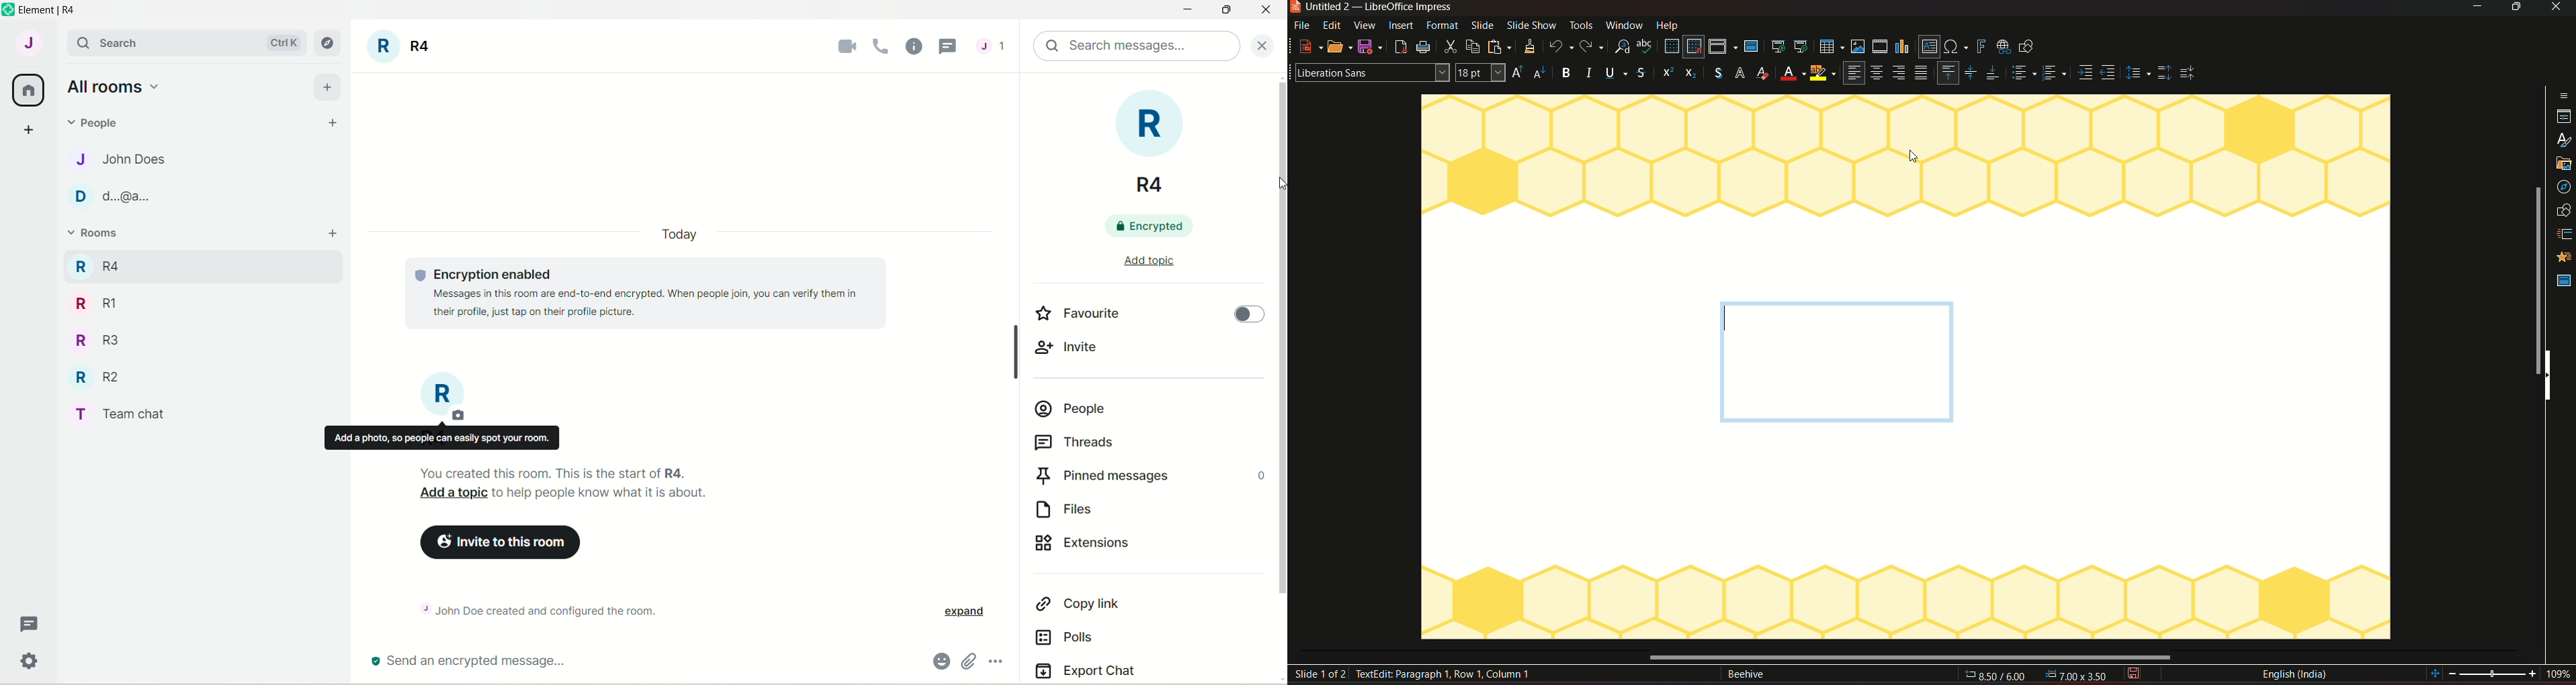 Image resolution: width=2576 pixels, height=700 pixels. Describe the element at coordinates (1499, 46) in the screenshot. I see `paste` at that location.